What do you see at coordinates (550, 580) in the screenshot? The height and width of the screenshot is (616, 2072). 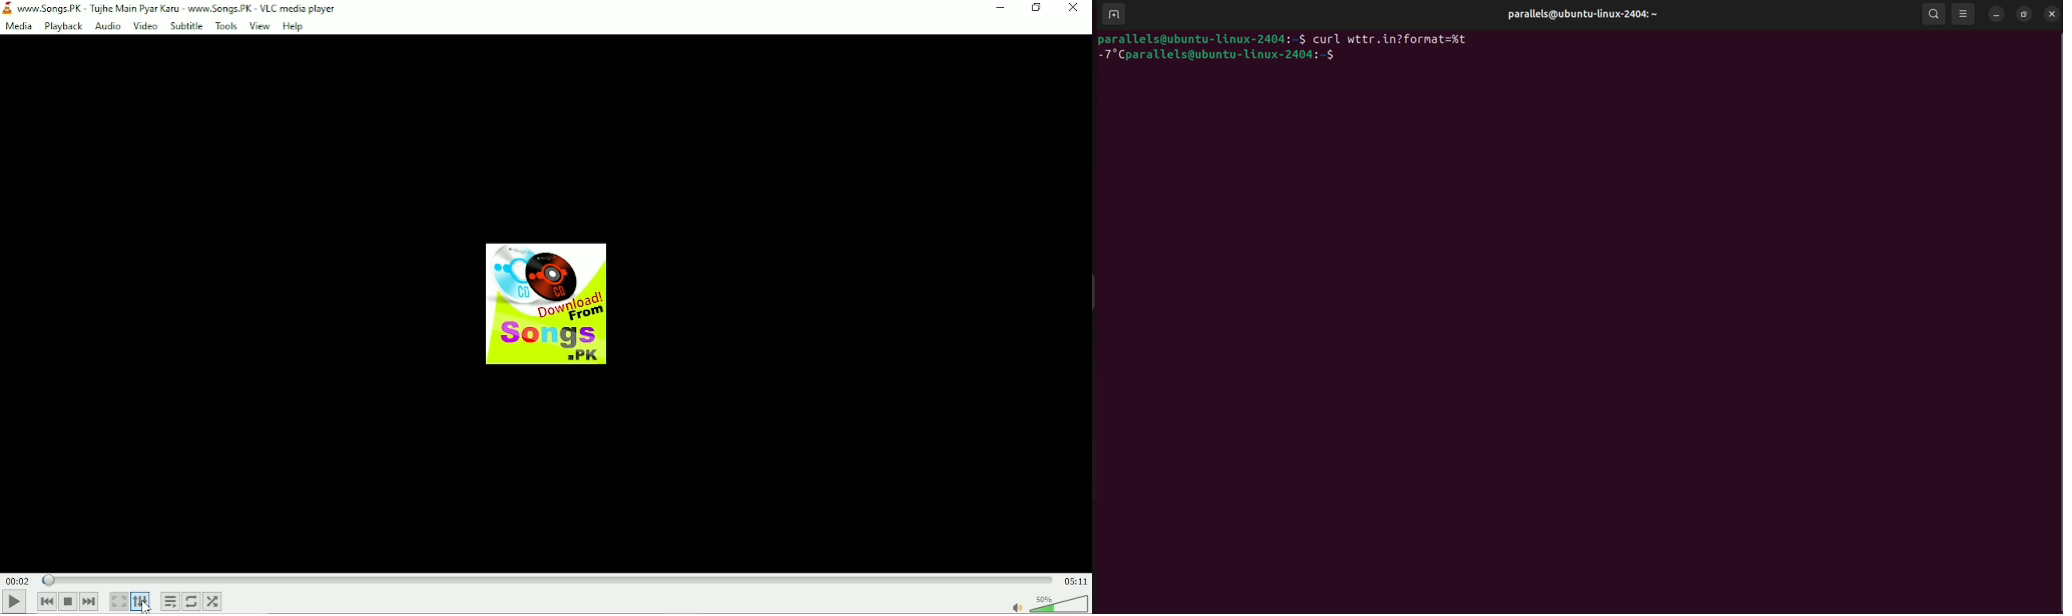 I see `Play duration` at bounding box center [550, 580].